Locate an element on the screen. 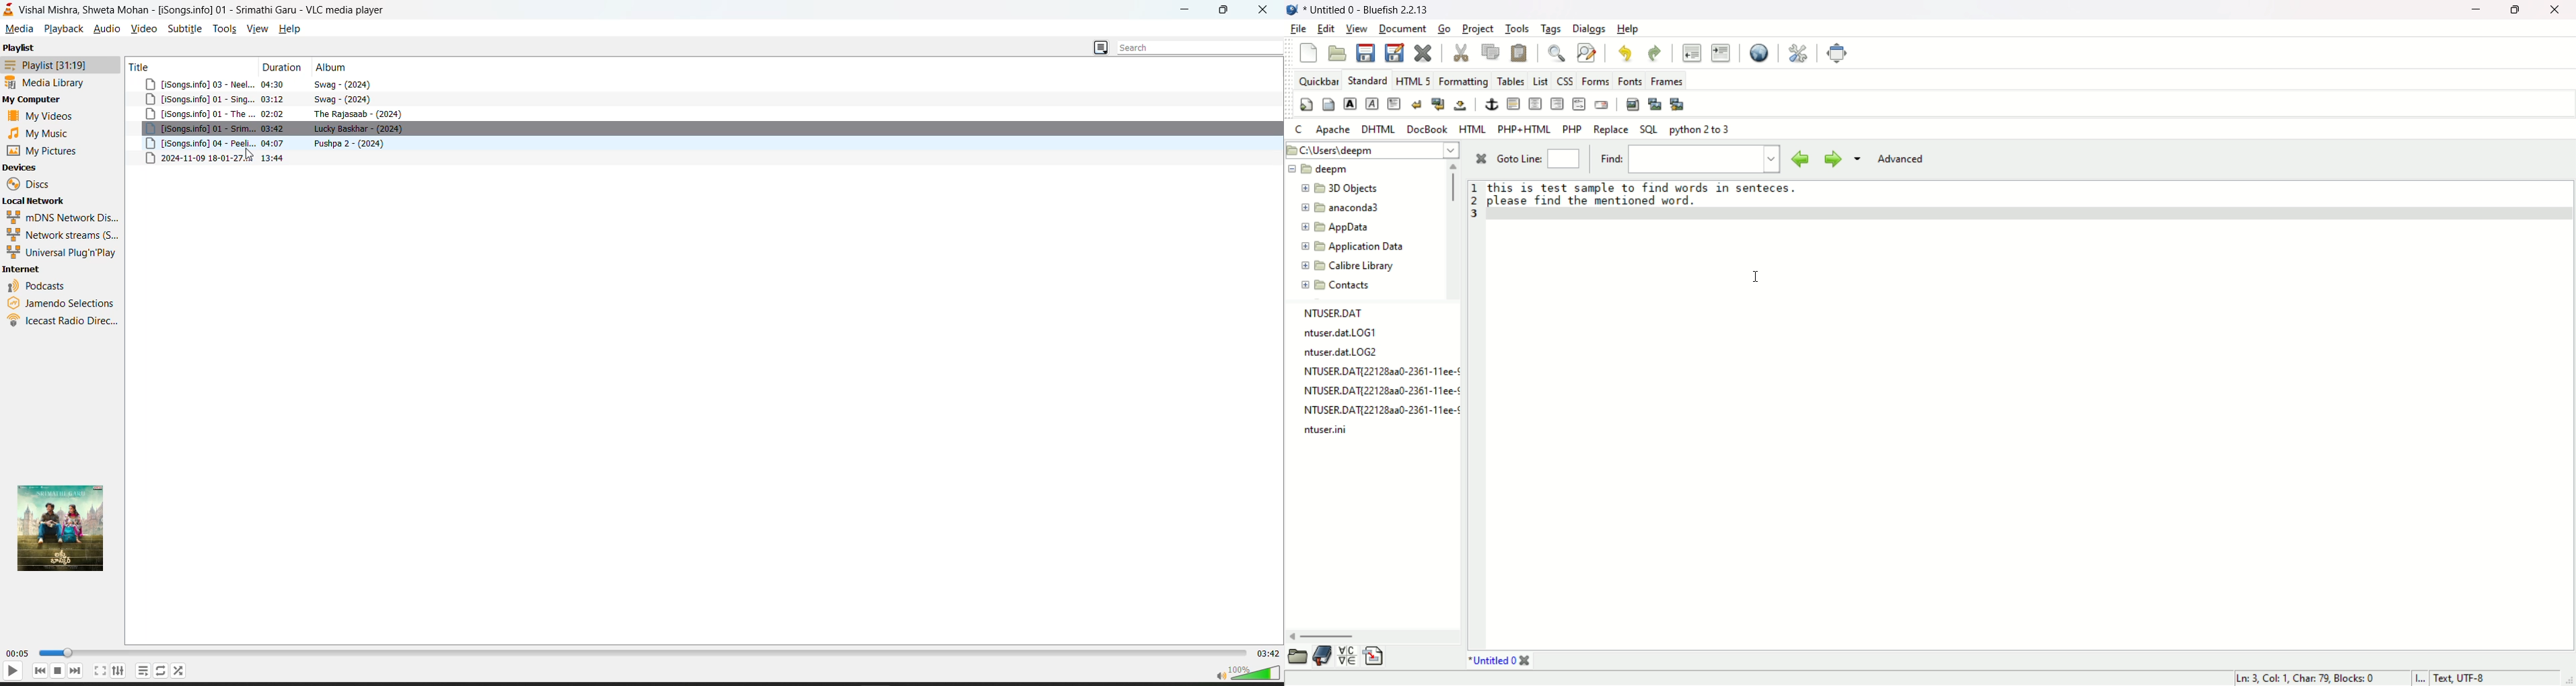  title is located at coordinates (139, 66).